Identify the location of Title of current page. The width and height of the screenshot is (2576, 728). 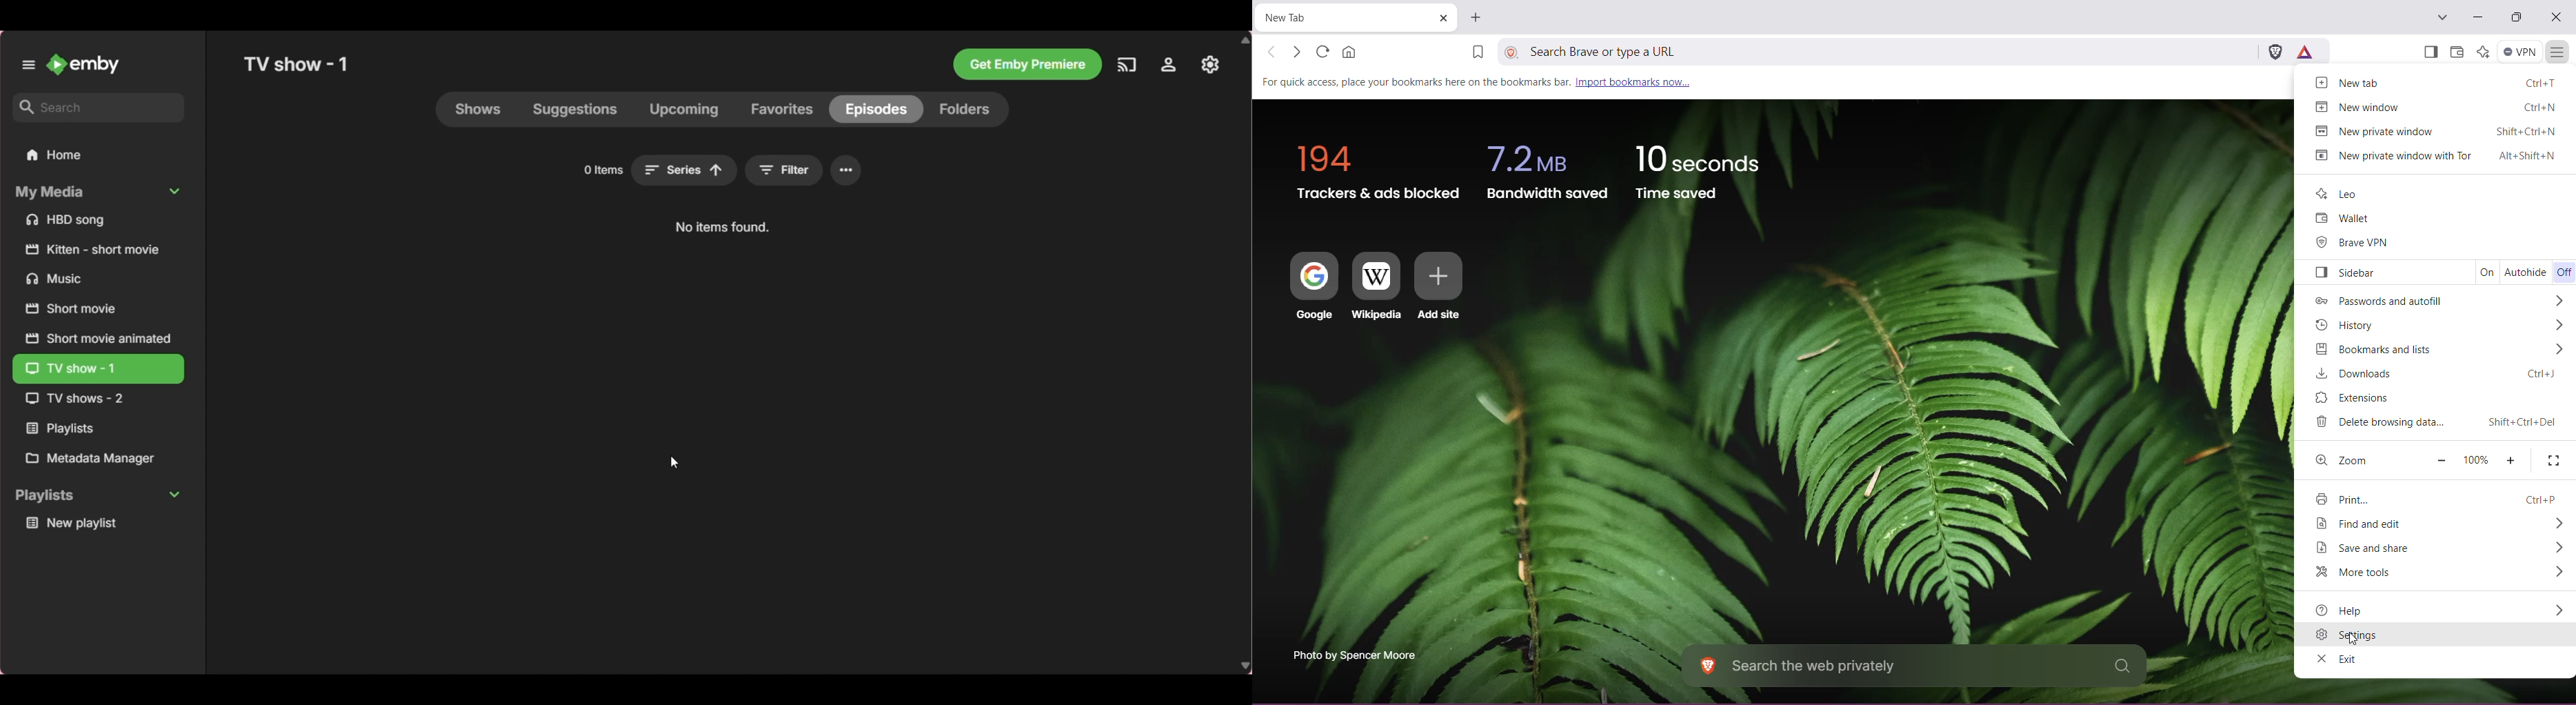
(296, 64).